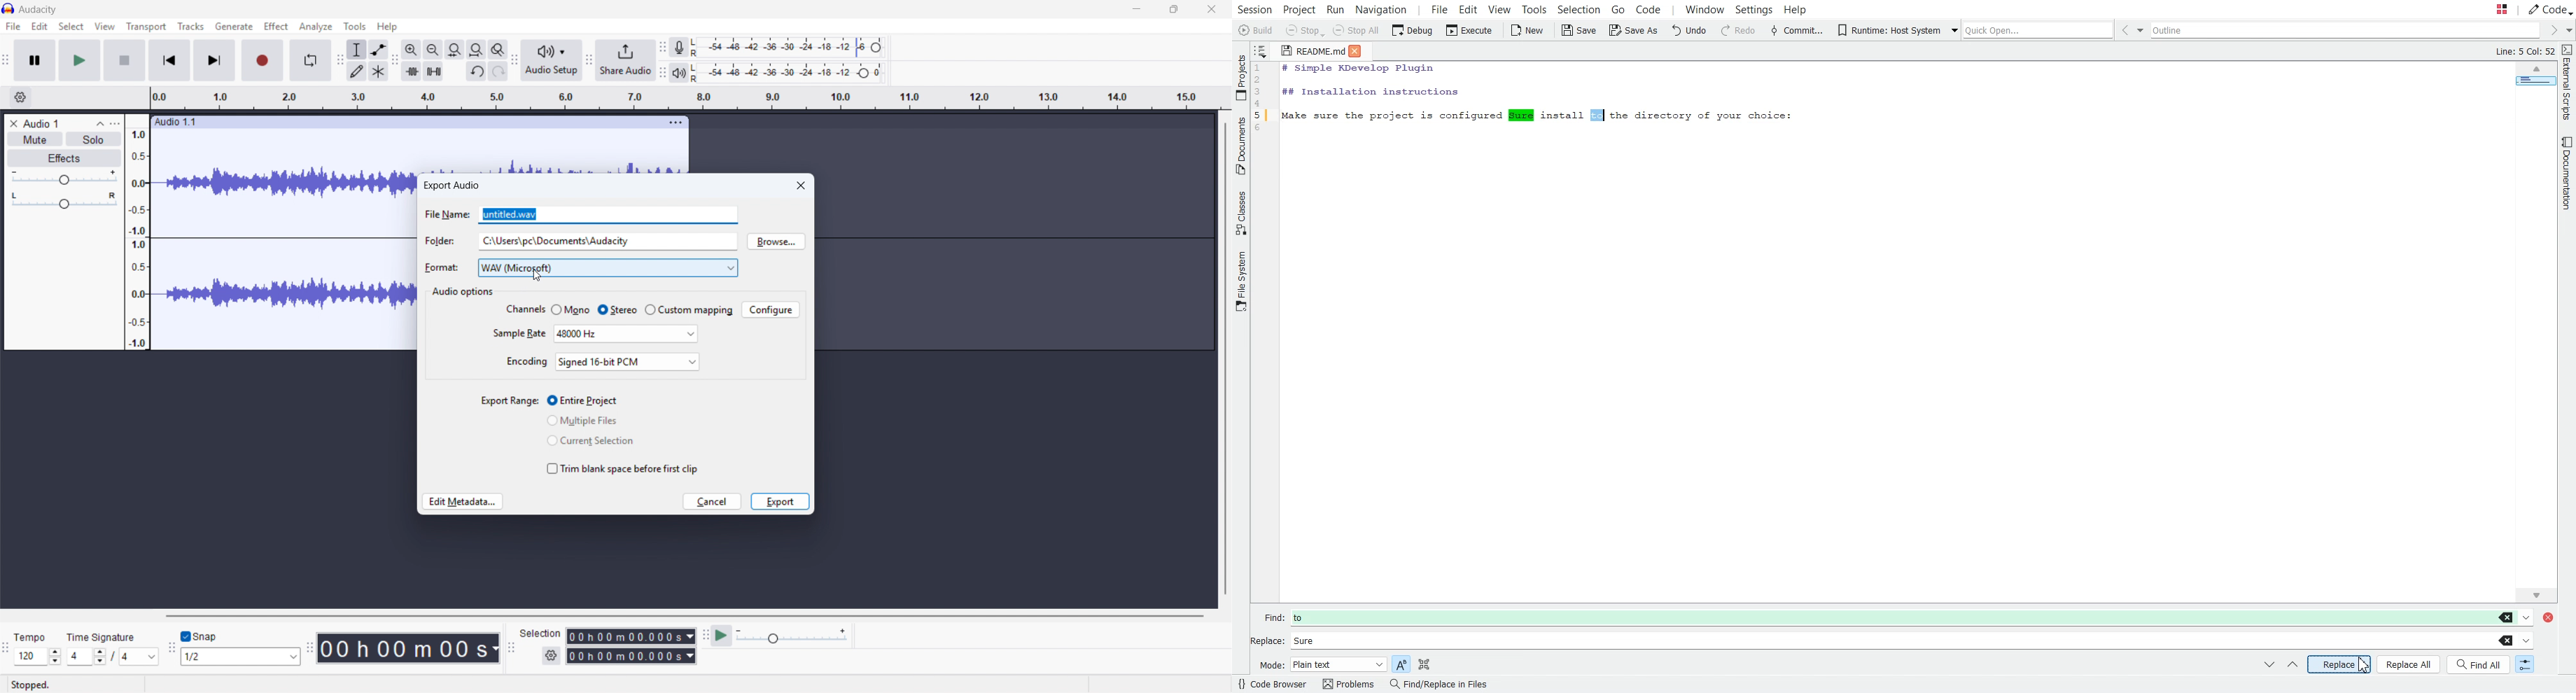 The height and width of the screenshot is (700, 2576). I want to click on Set time signature , so click(85, 657).